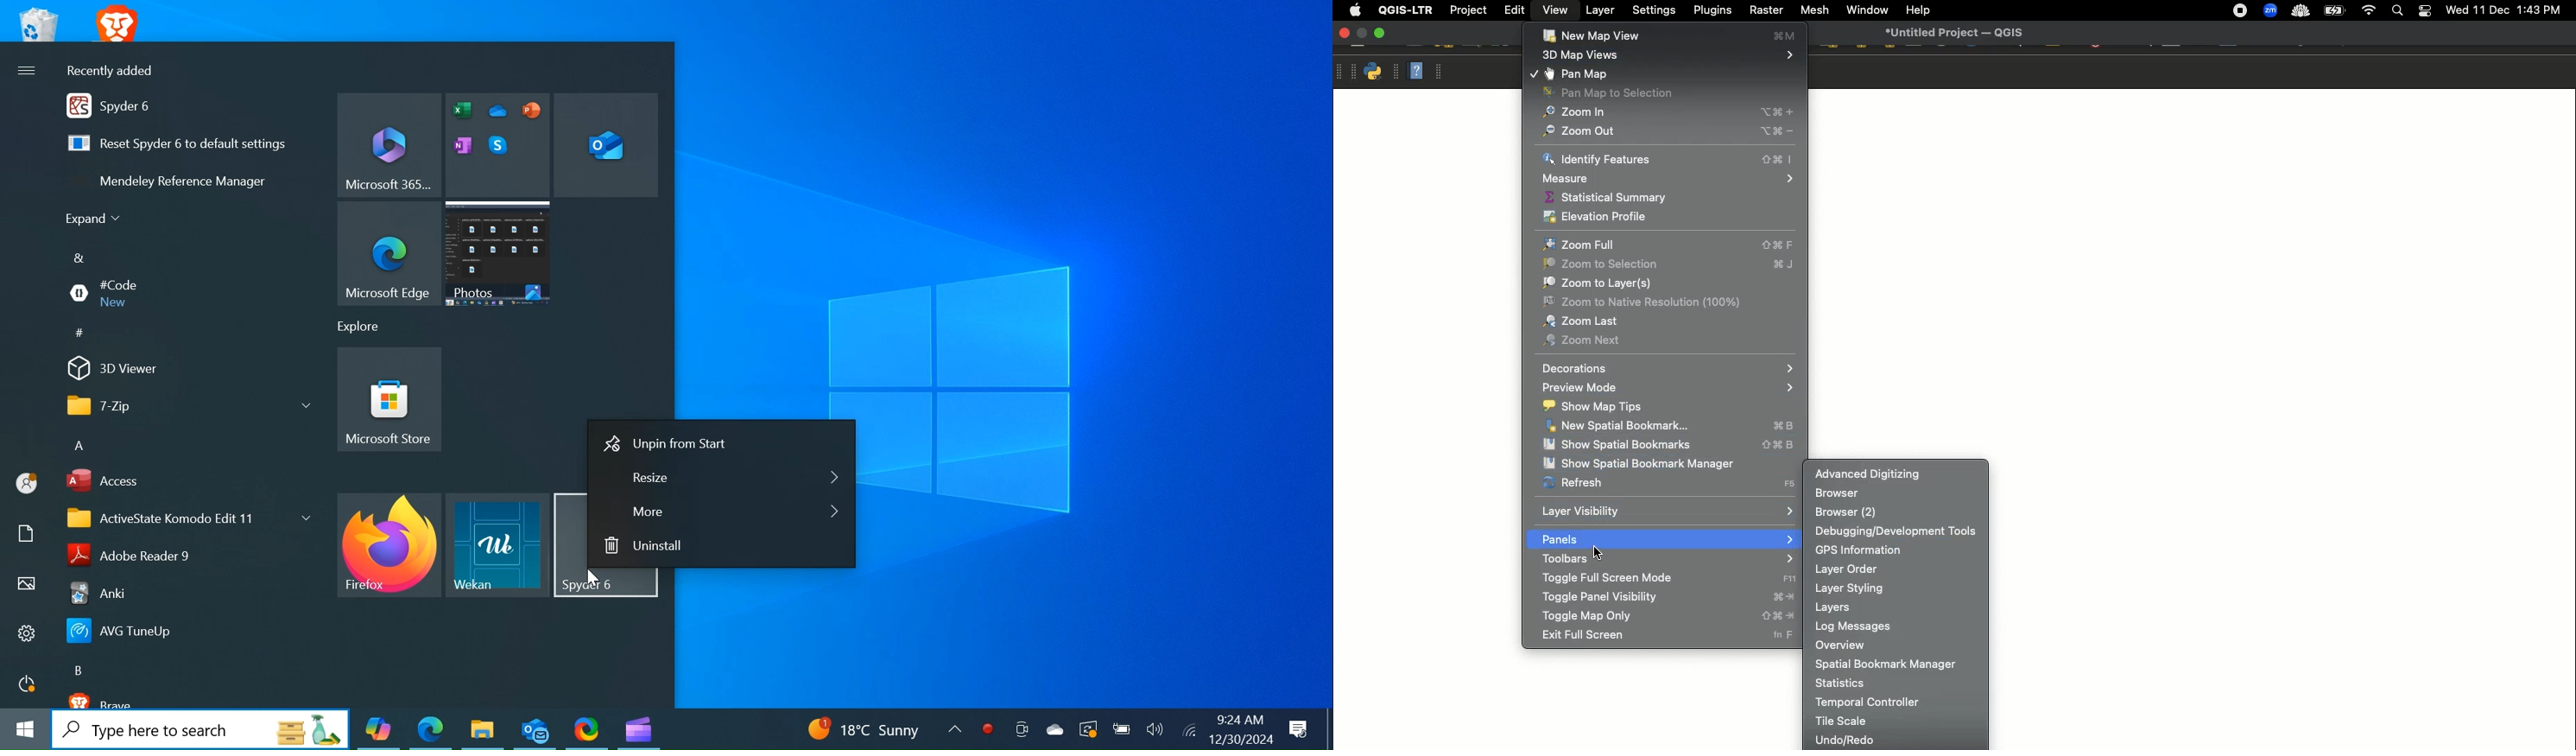 This screenshot has height=756, width=2576. I want to click on Zoom next, so click(1664, 340).